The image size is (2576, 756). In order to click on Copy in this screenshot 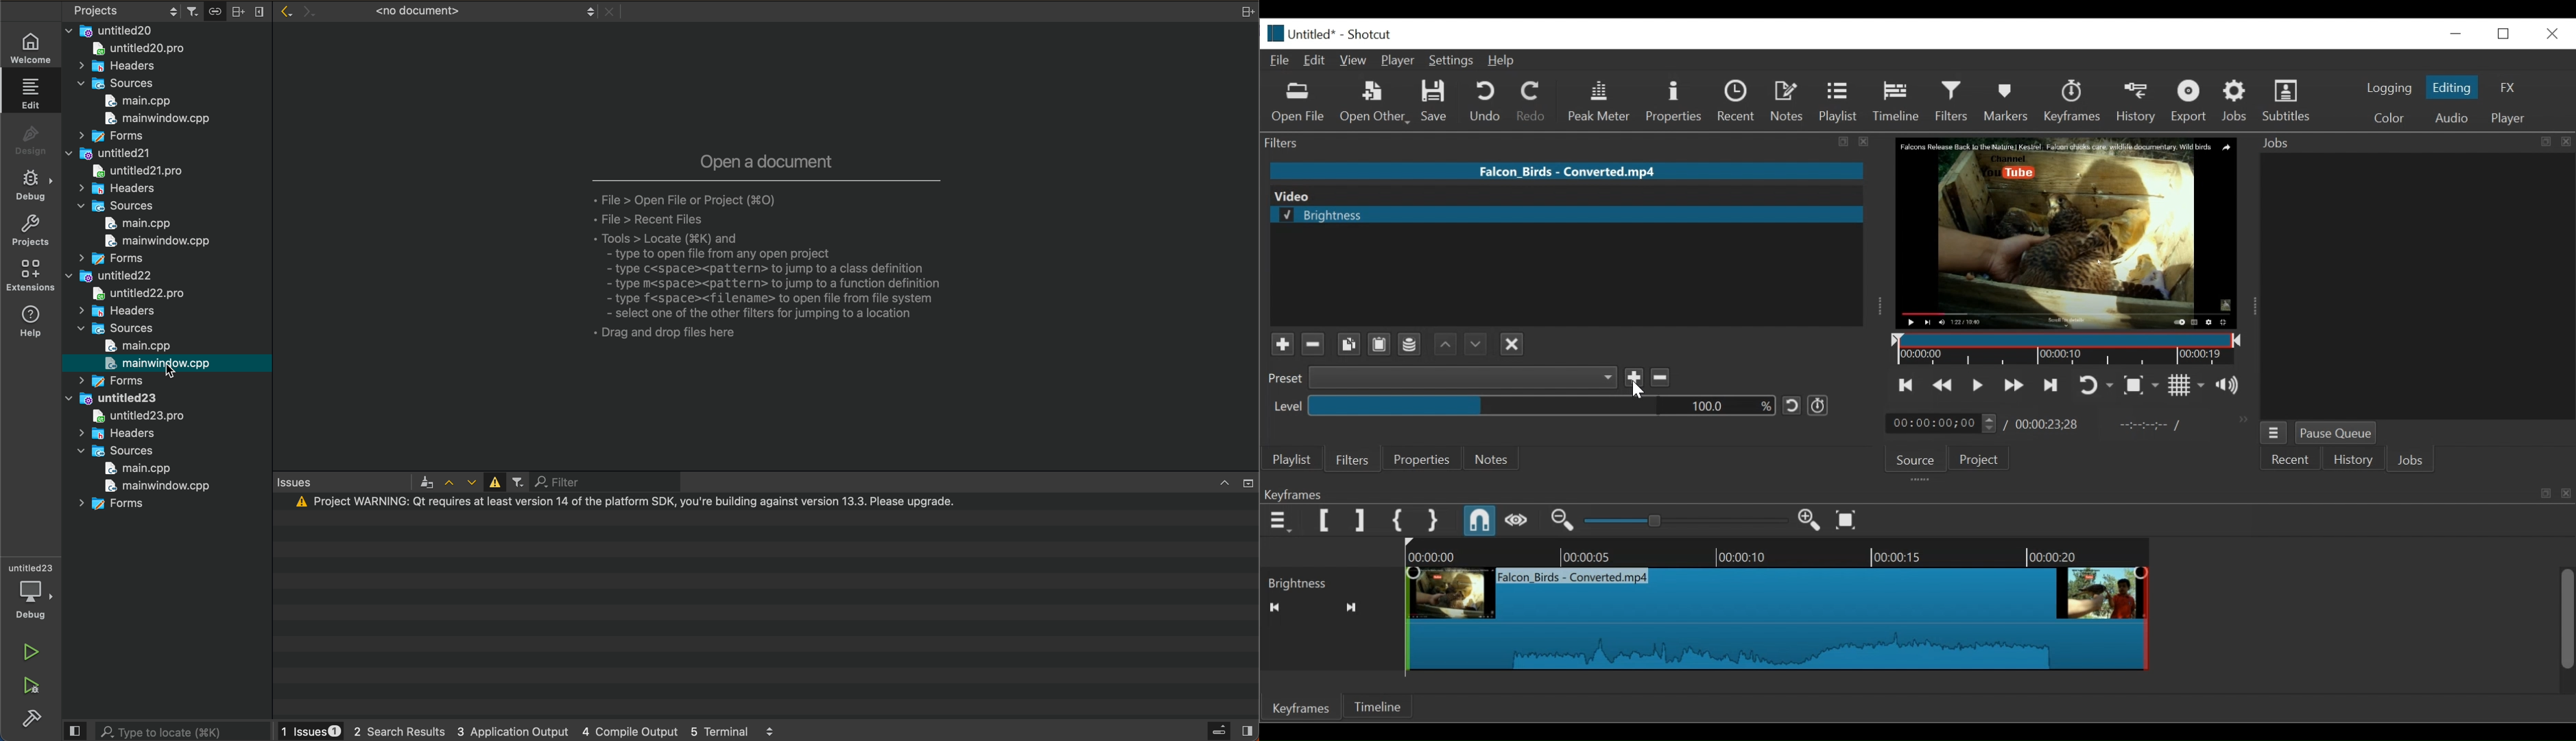, I will do `click(1347, 344)`.